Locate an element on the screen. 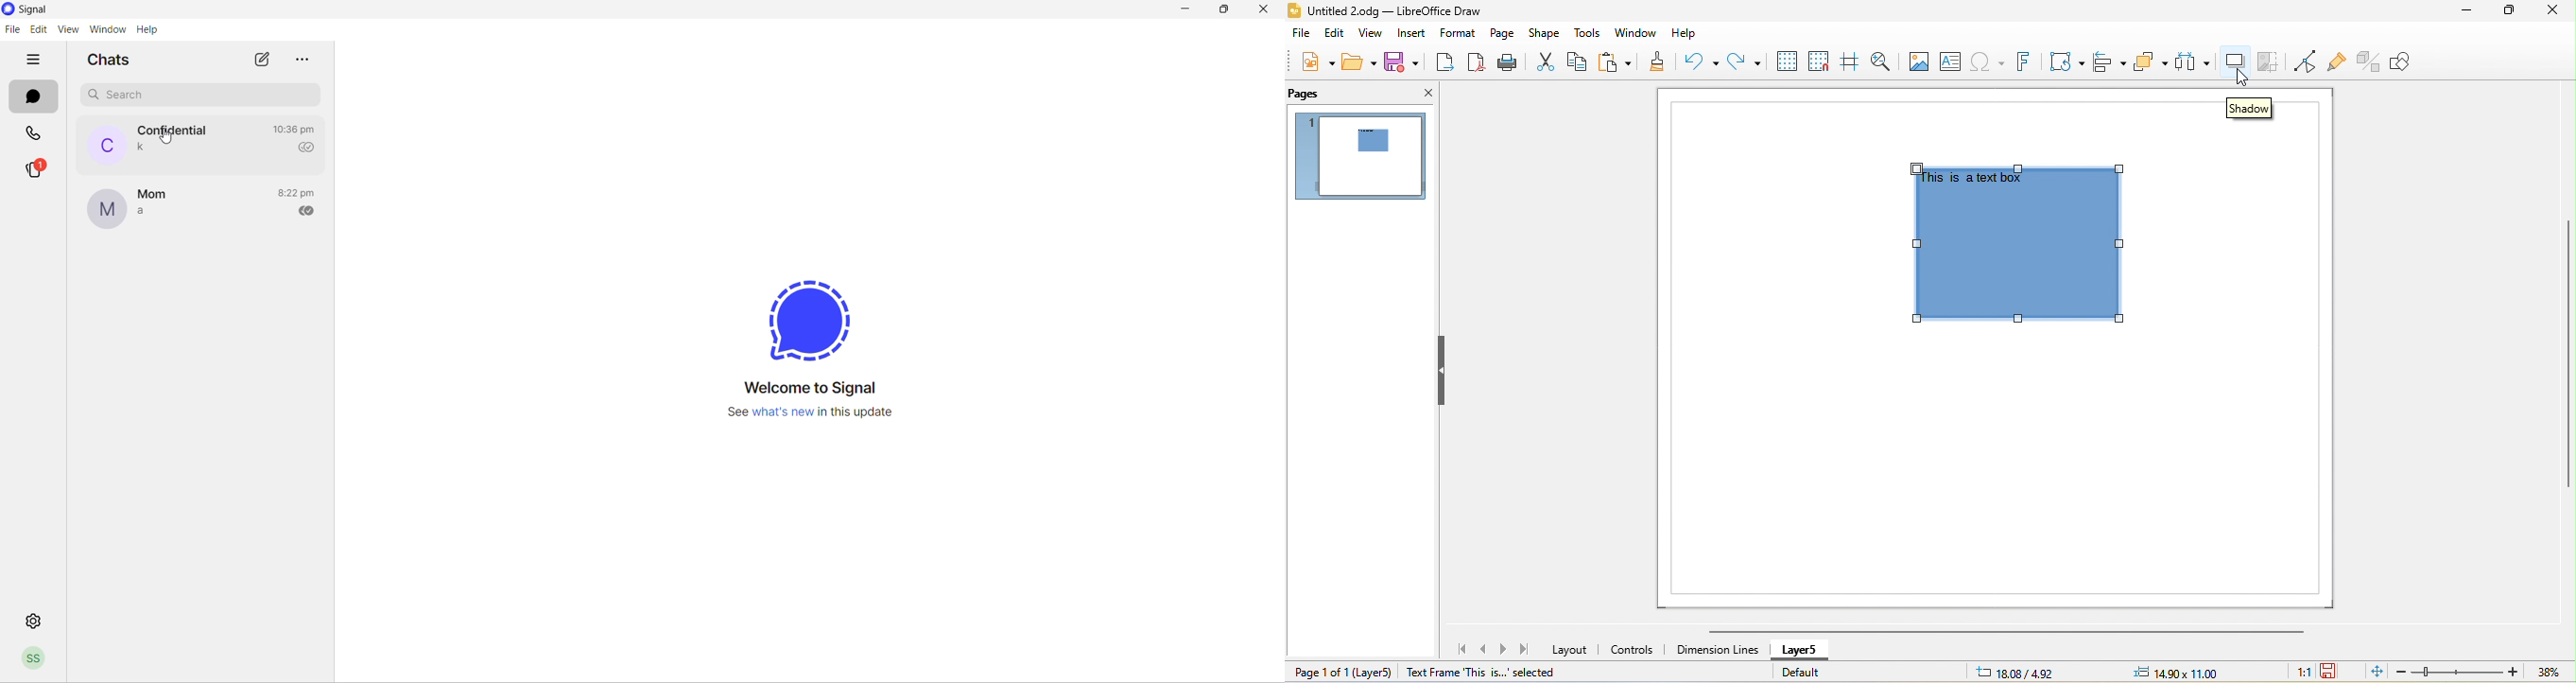 The image size is (2576, 700). maximize is located at coordinates (2510, 11).